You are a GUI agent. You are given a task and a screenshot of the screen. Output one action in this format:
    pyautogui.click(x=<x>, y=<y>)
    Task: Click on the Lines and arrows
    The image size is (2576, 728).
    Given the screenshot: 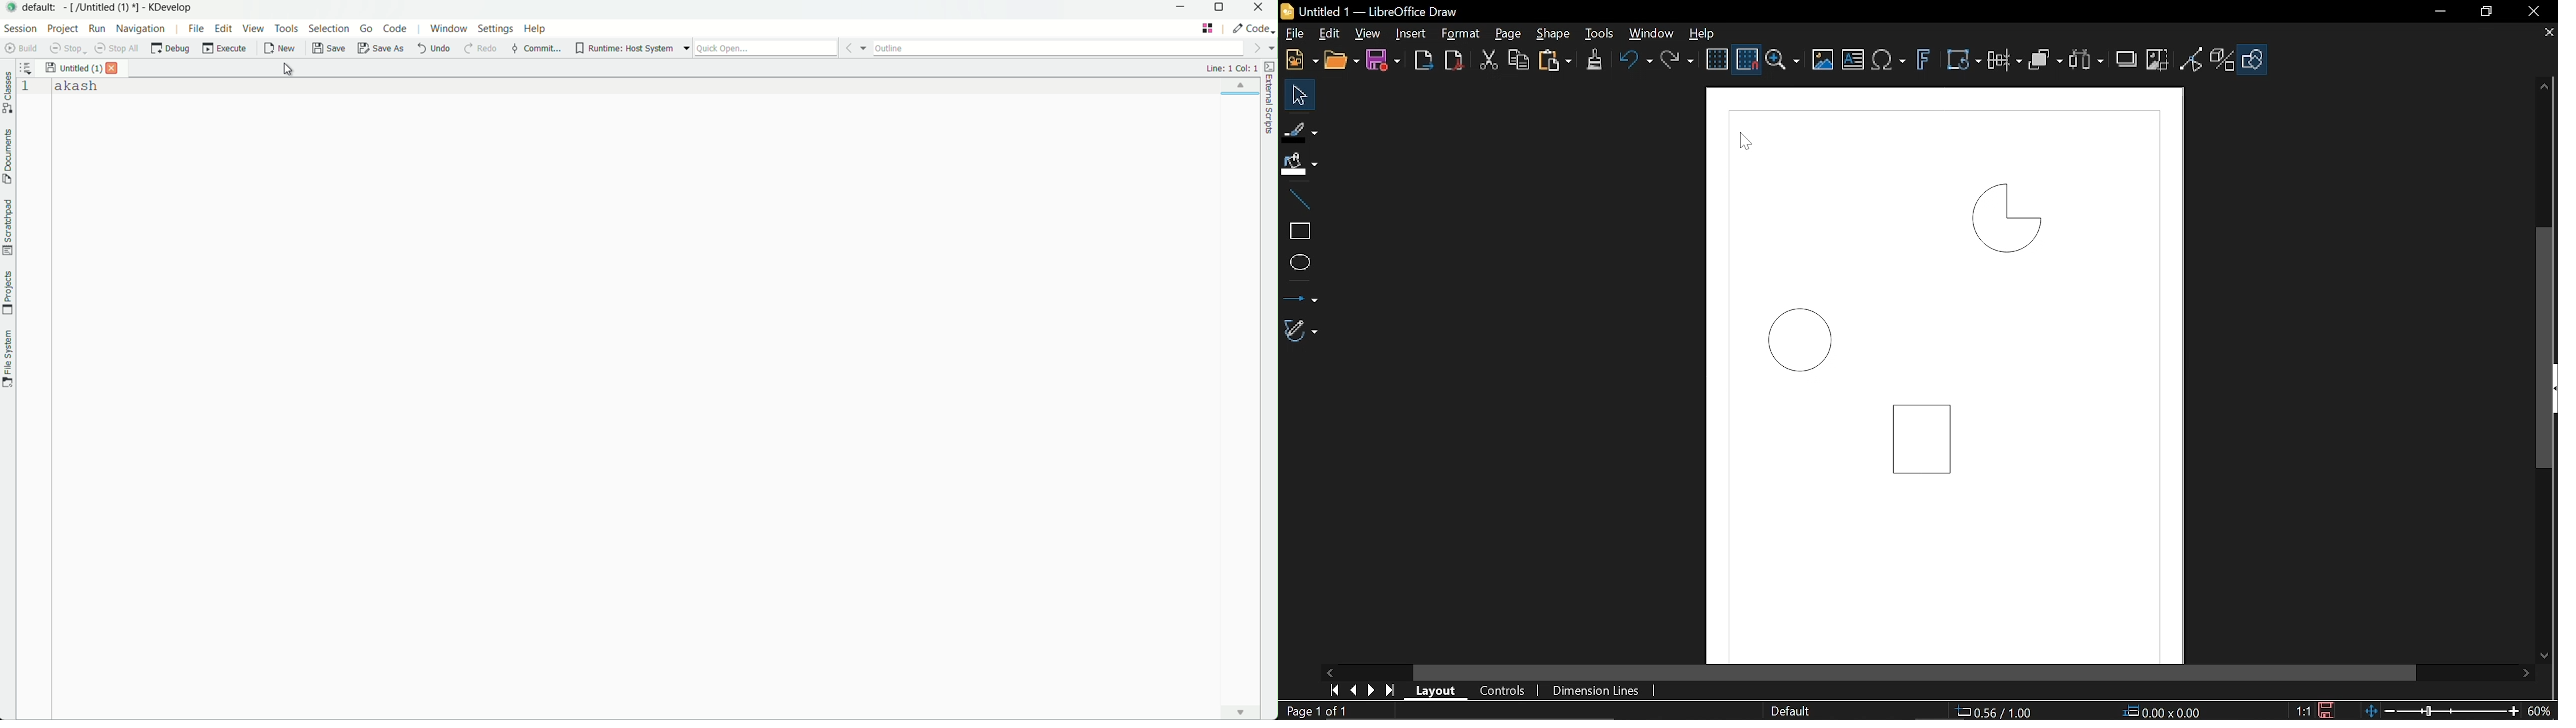 What is the action you would take?
    pyautogui.click(x=1303, y=295)
    